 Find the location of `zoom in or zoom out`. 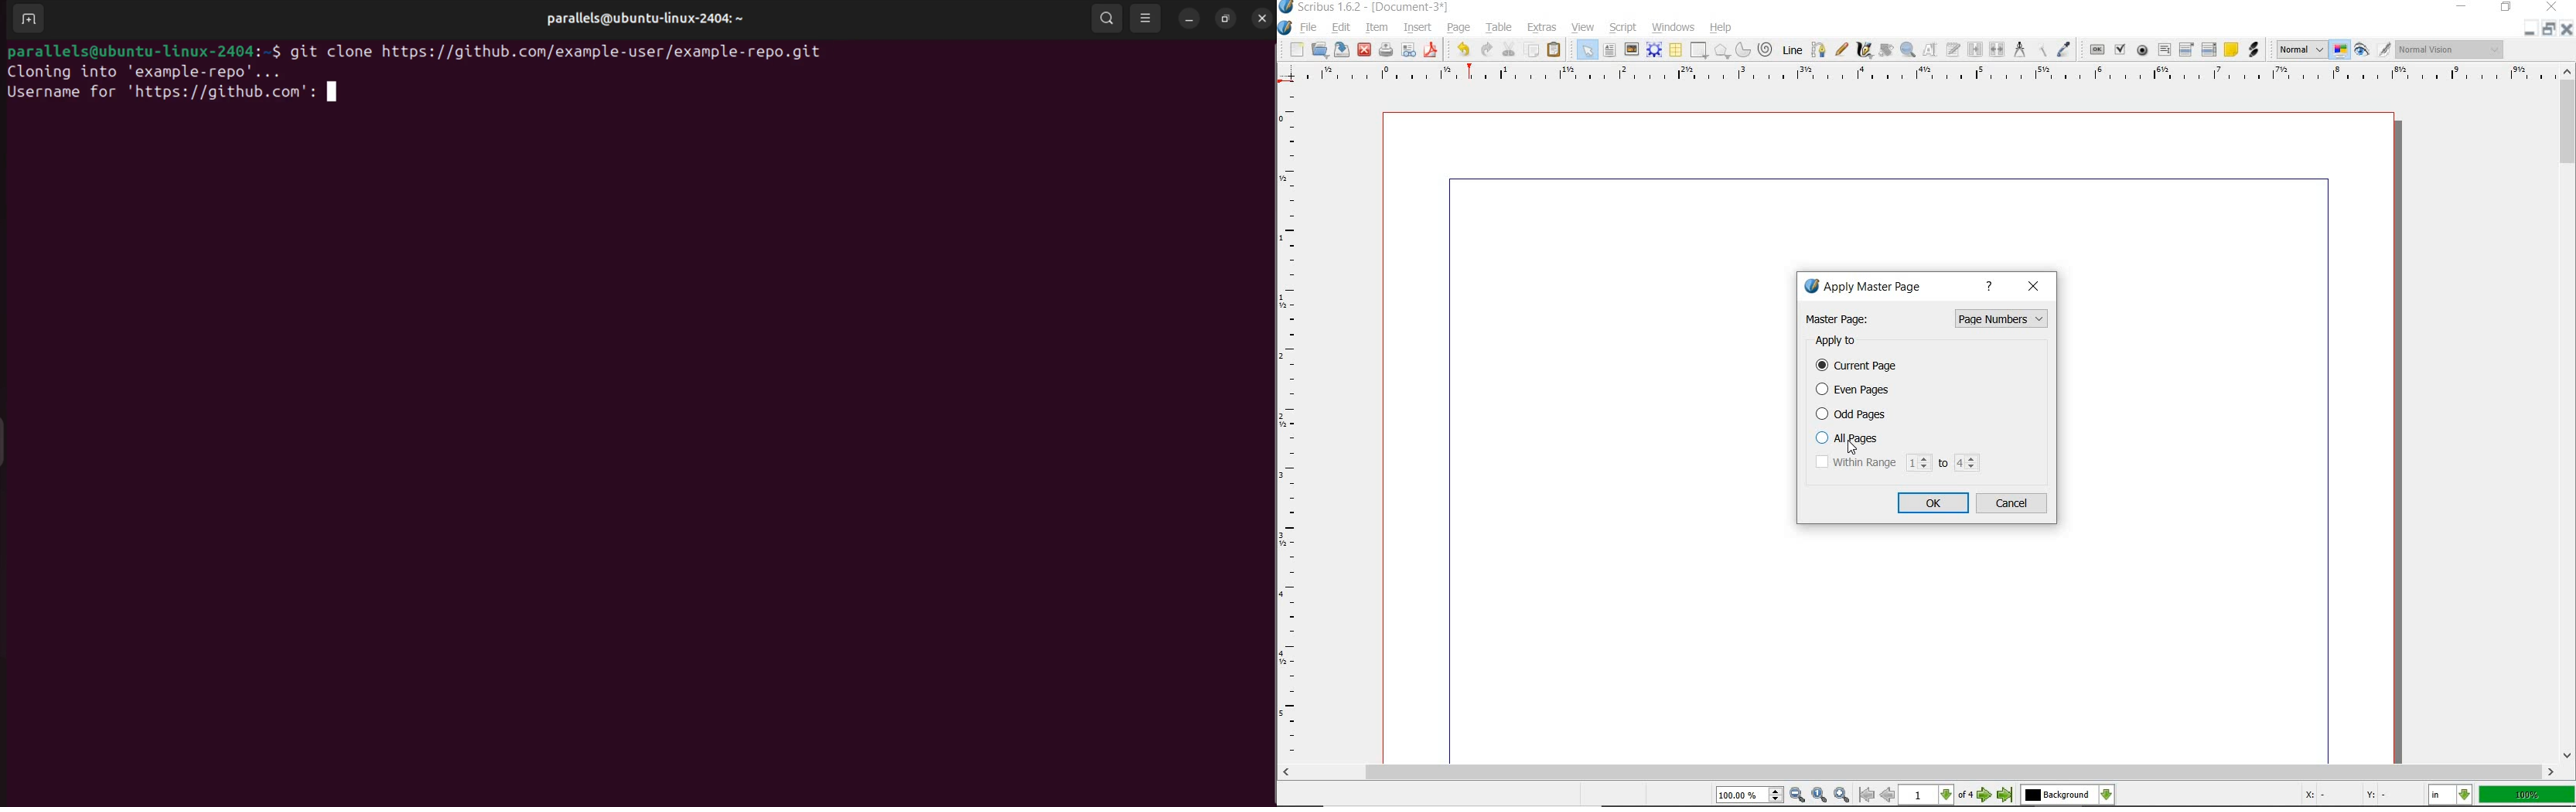

zoom in or zoom out is located at coordinates (1907, 50).